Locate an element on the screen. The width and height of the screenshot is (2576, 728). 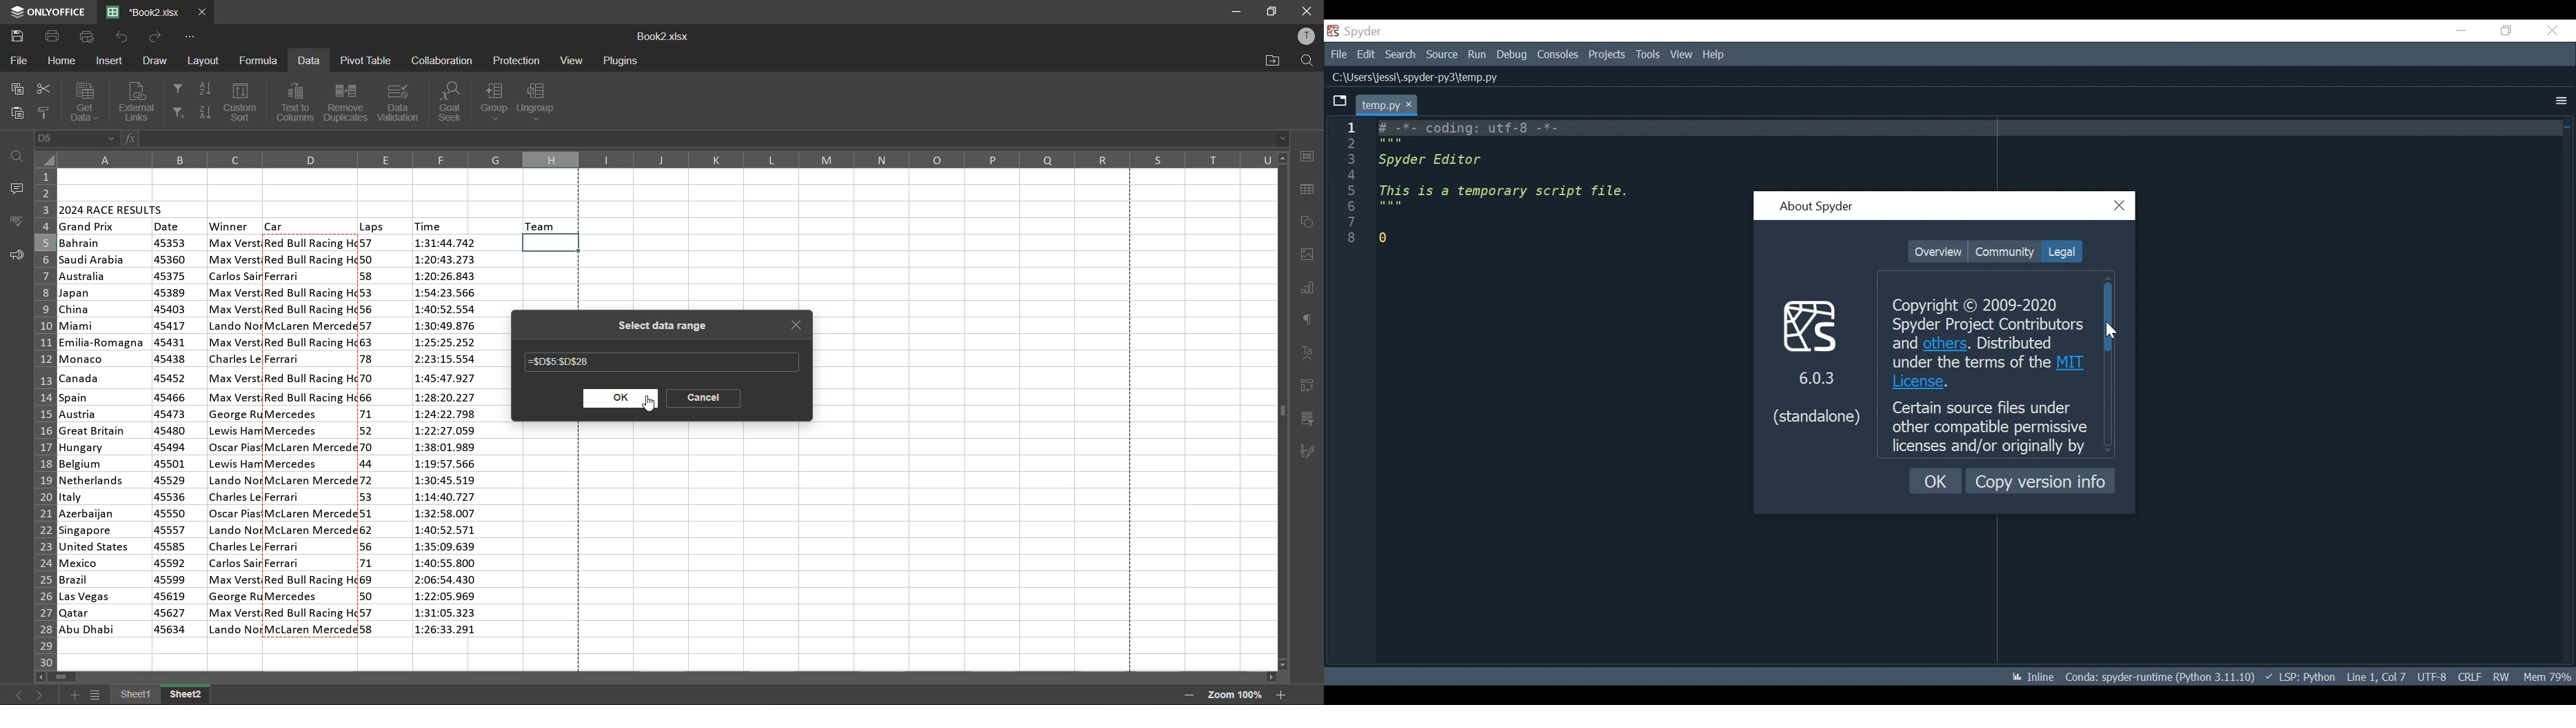
paragraph is located at coordinates (1311, 319).